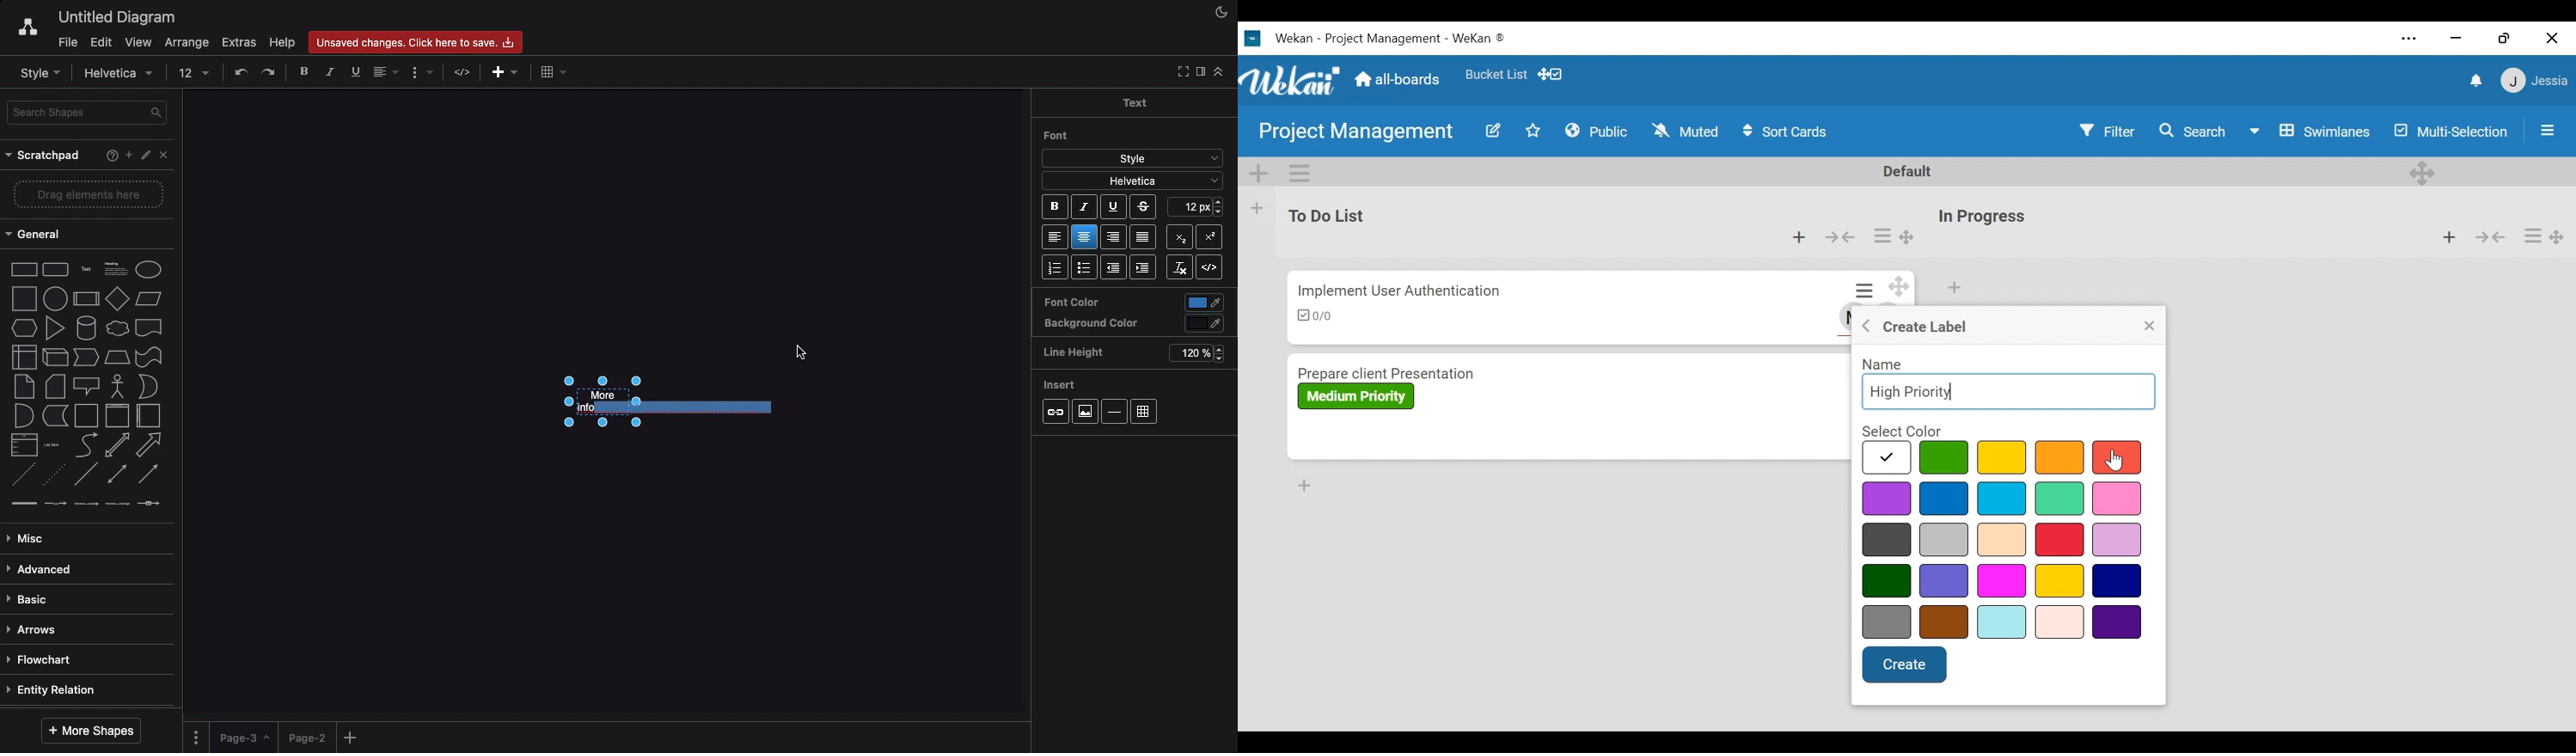 The width and height of the screenshot is (2576, 756). Describe the element at coordinates (305, 737) in the screenshot. I see `Page 2` at that location.